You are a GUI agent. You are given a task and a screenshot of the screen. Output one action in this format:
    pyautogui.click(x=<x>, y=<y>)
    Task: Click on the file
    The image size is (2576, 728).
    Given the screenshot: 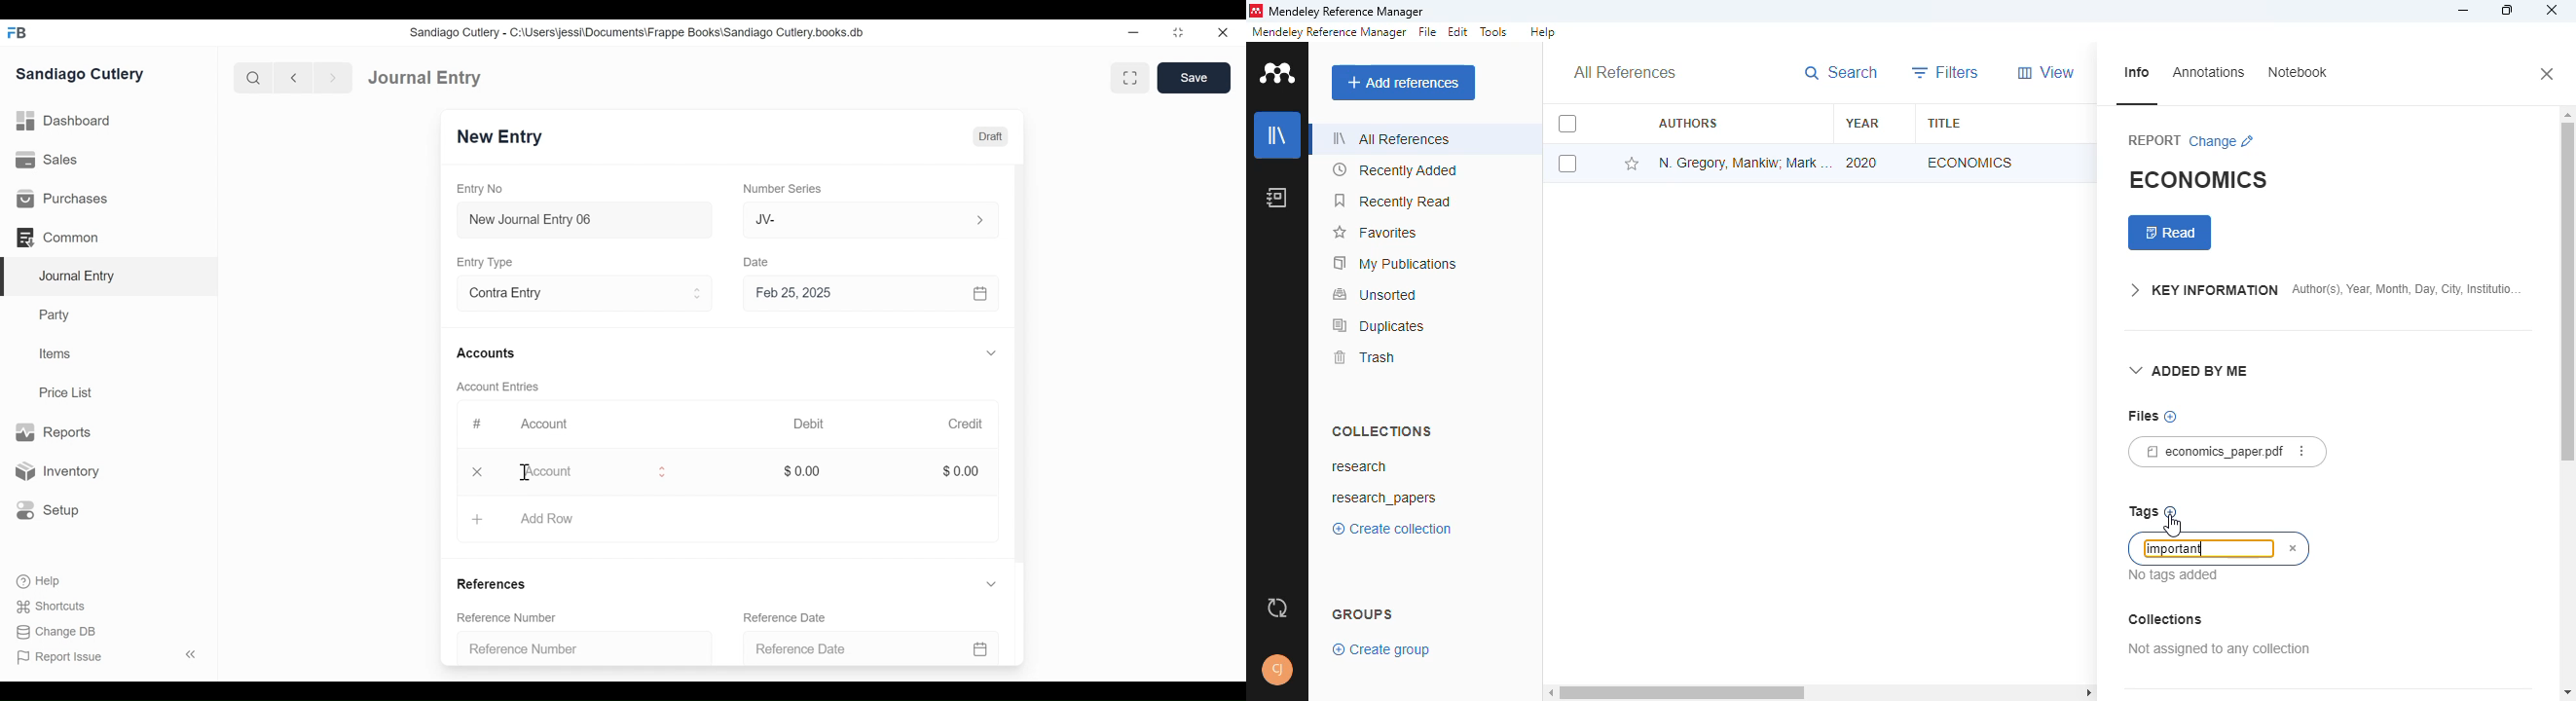 What is the action you would take?
    pyautogui.click(x=1428, y=32)
    